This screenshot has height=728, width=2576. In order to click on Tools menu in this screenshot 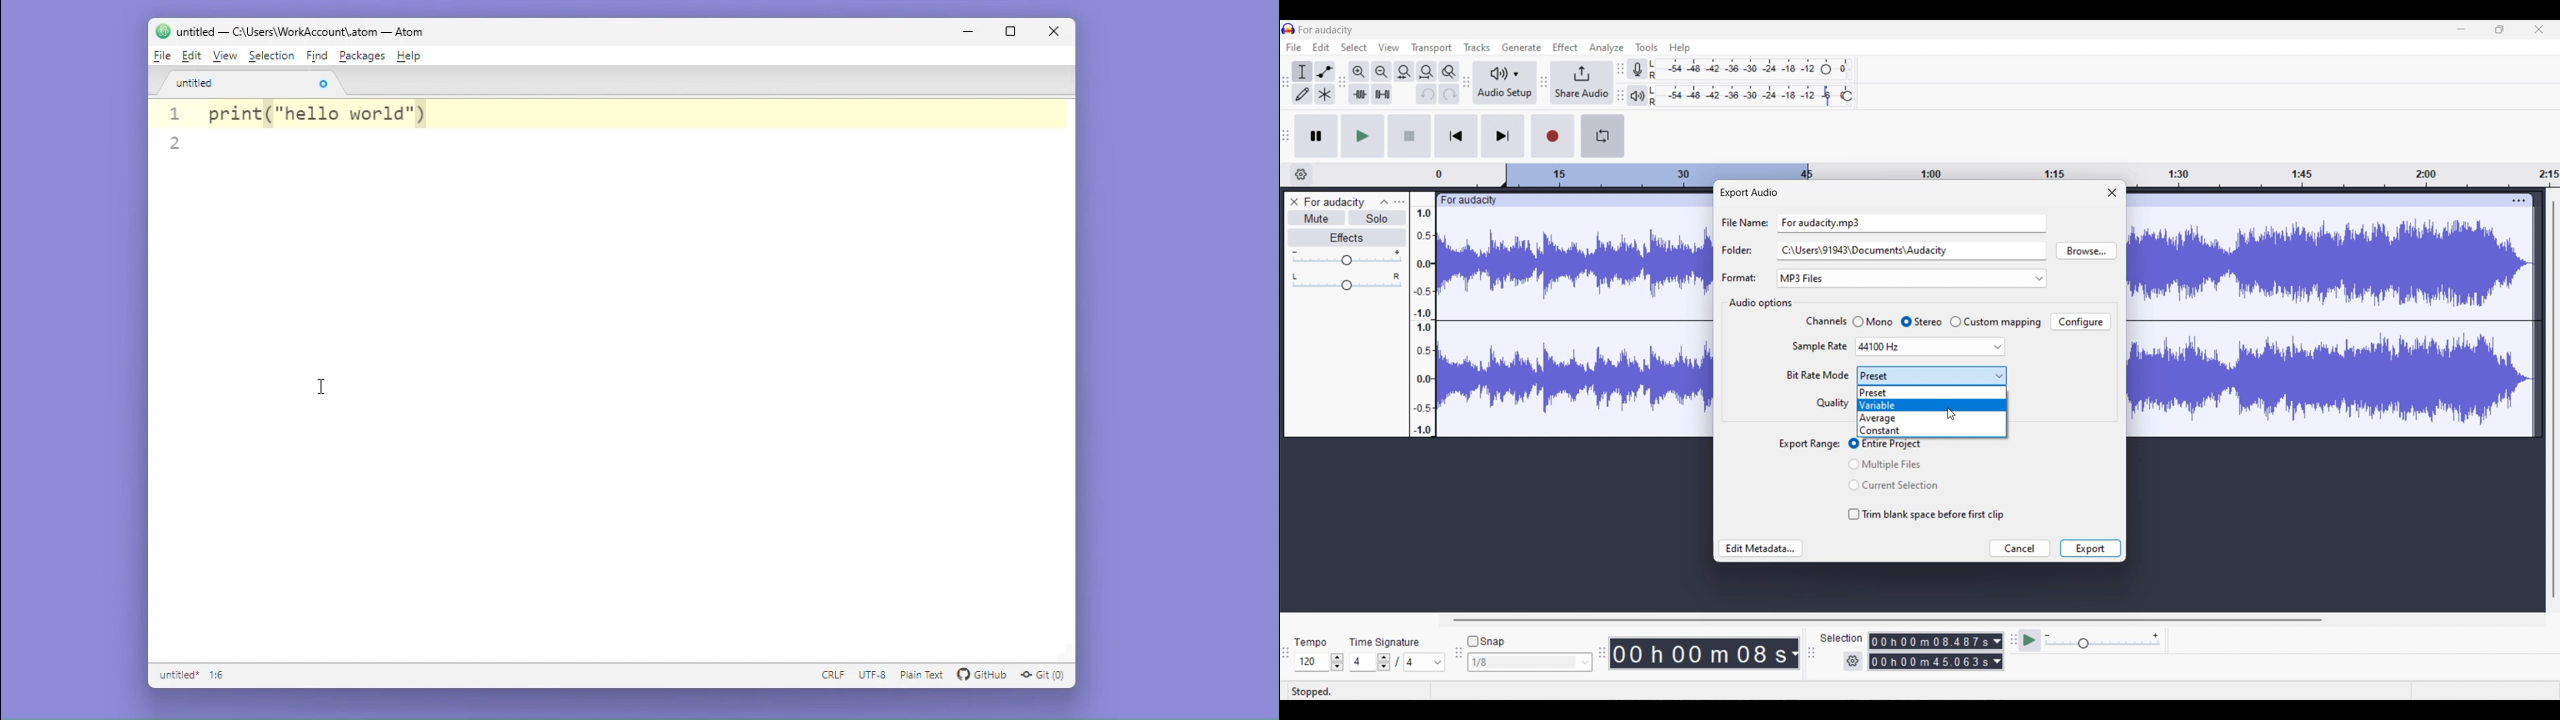, I will do `click(1647, 47)`.